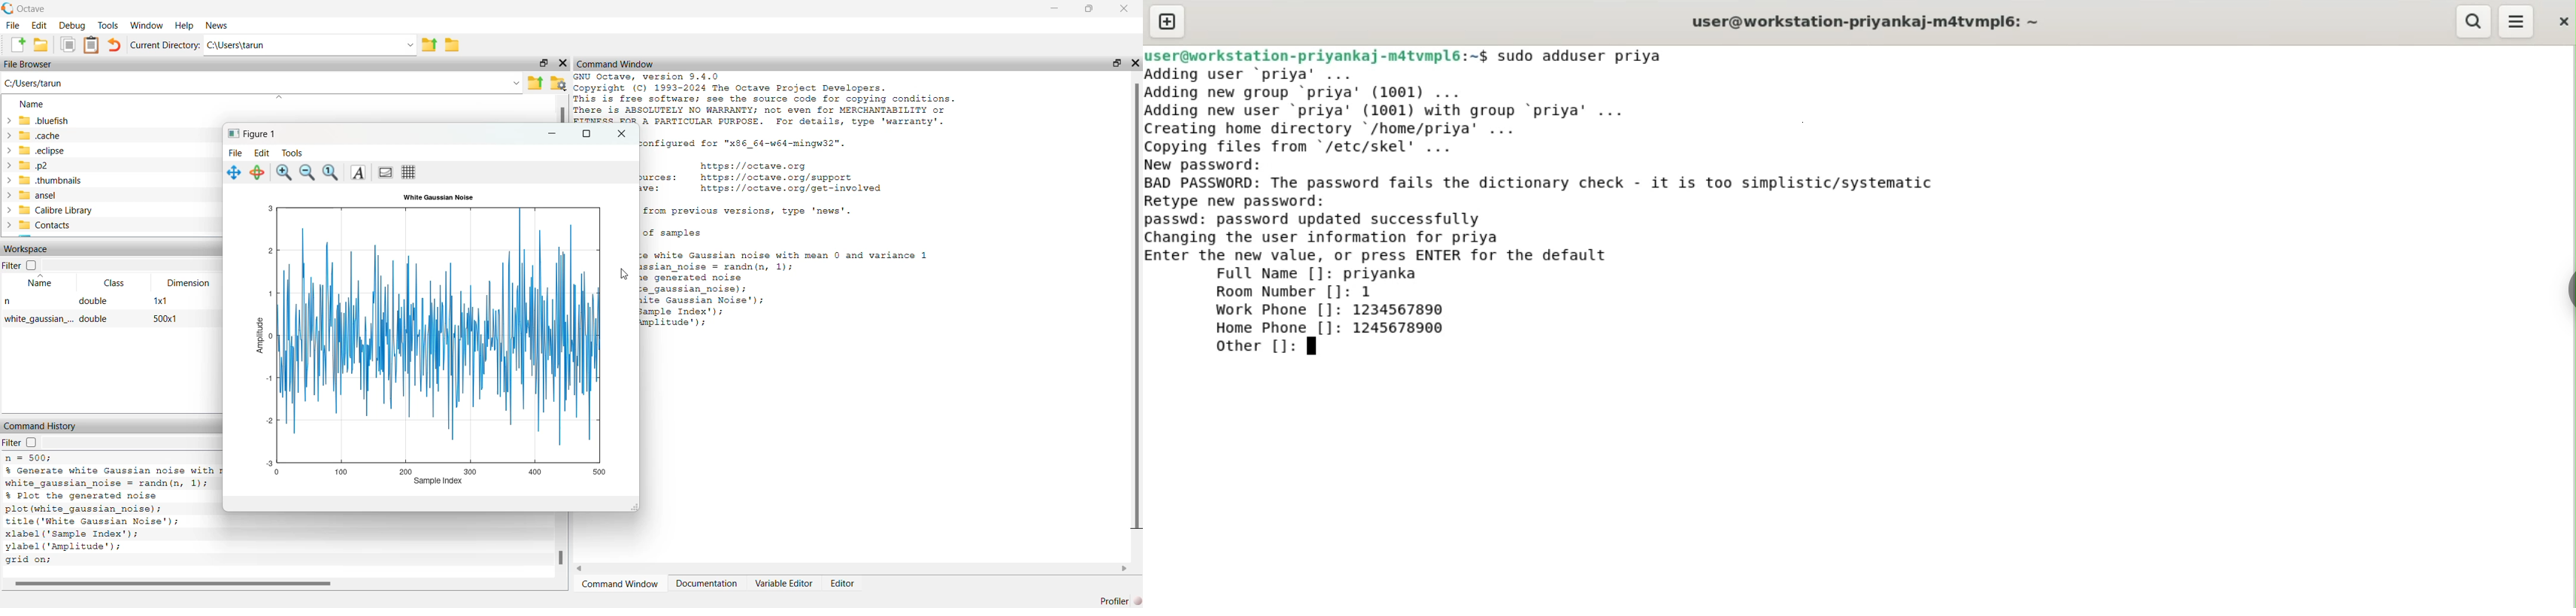  I want to click on Room Number []: 1, so click(1294, 292).